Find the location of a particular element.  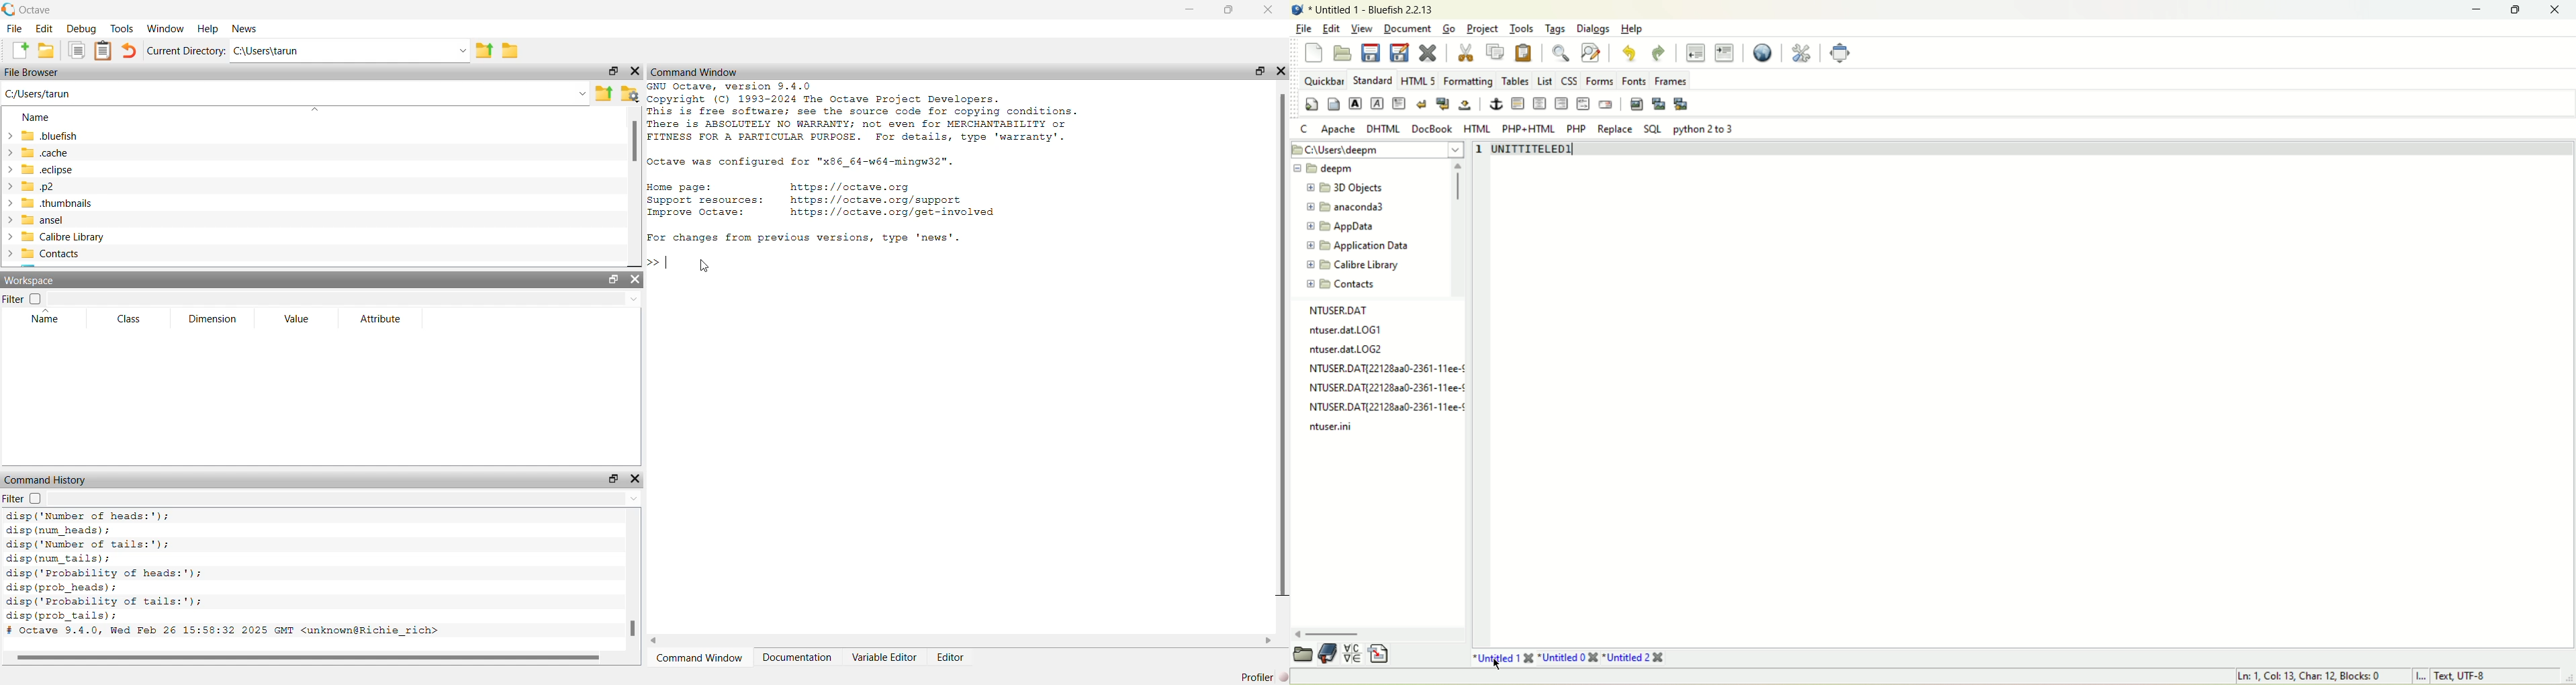

vertical scroll bar is located at coordinates (633, 580).